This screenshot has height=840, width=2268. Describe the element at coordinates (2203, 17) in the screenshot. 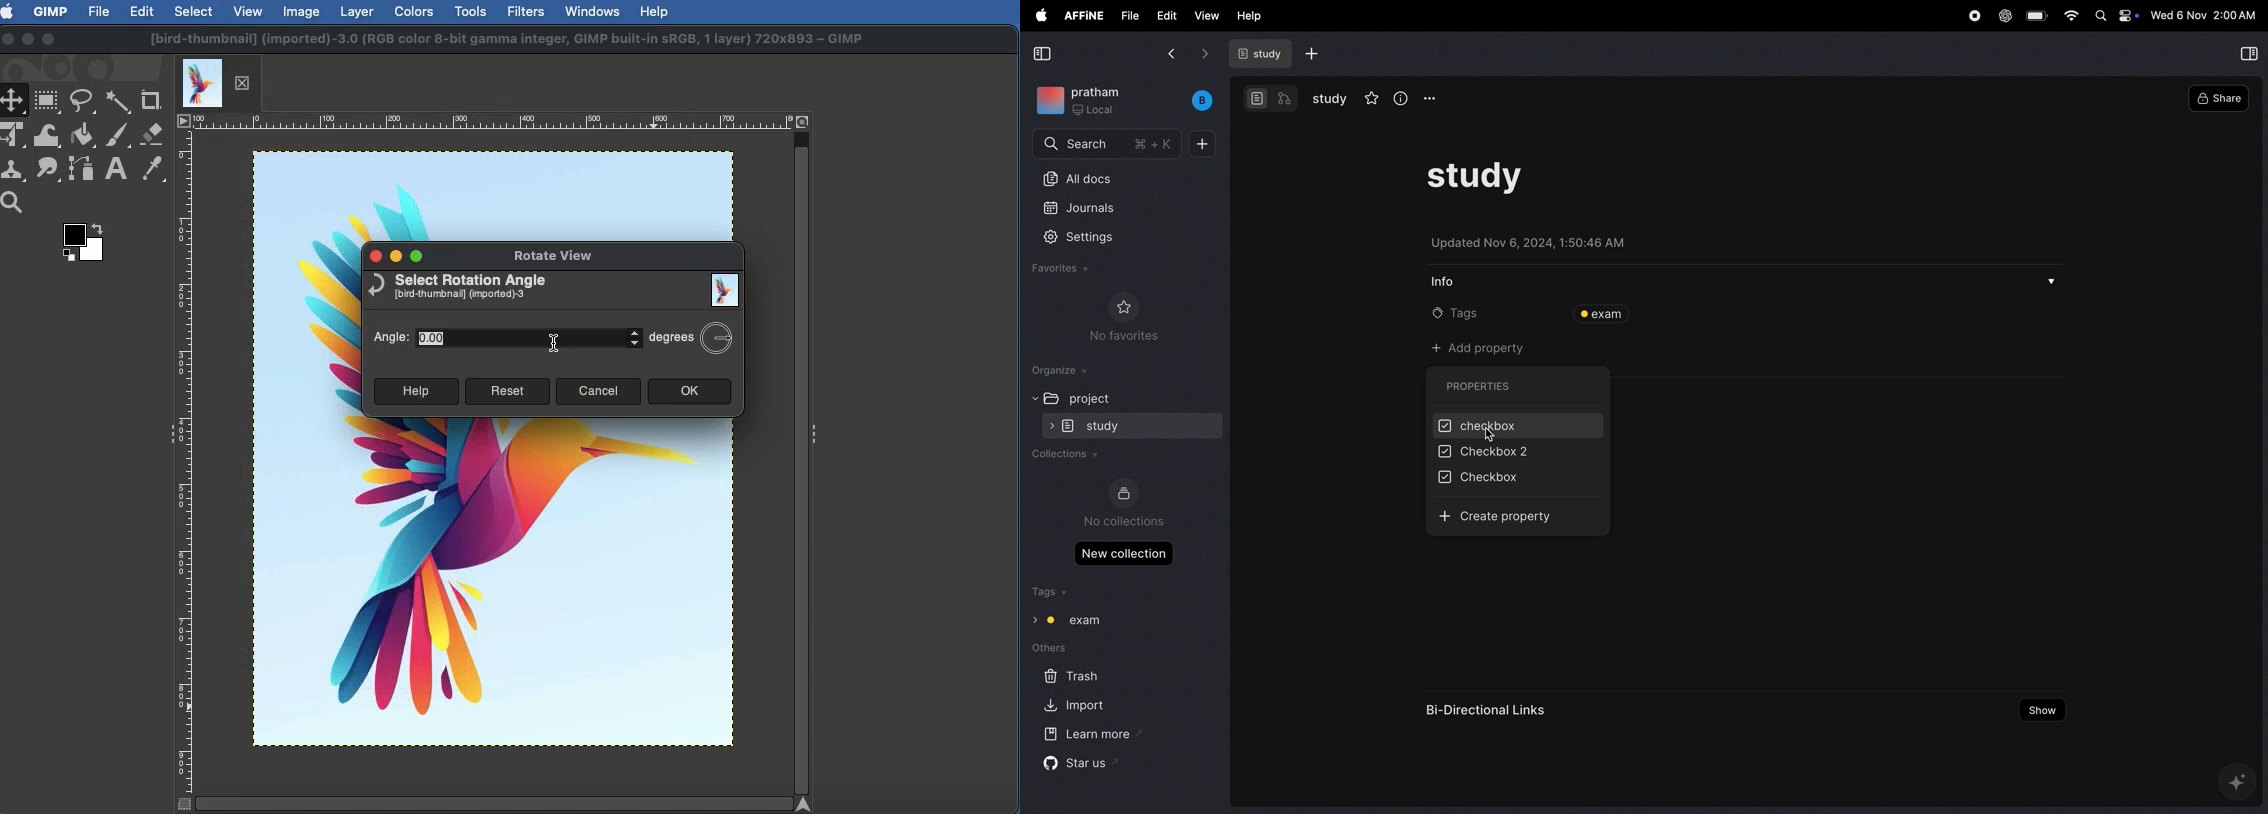

I see `time and date` at that location.